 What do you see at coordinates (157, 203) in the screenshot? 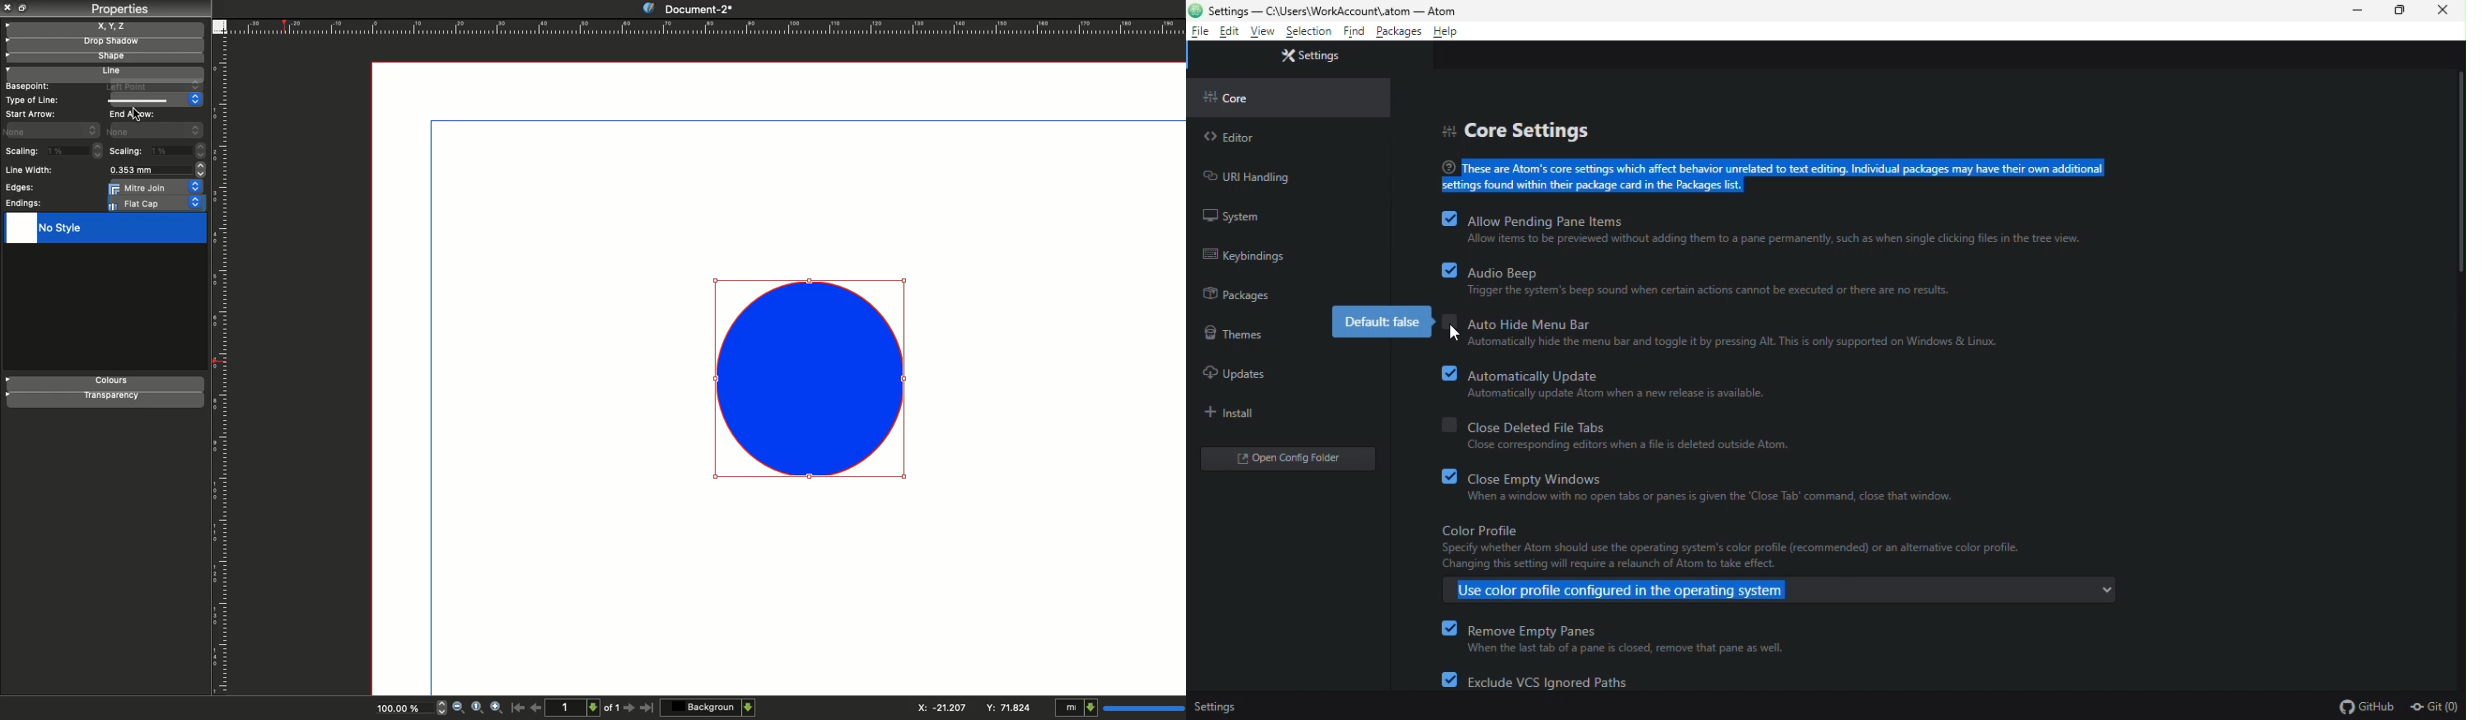
I see `Flat cap` at bounding box center [157, 203].